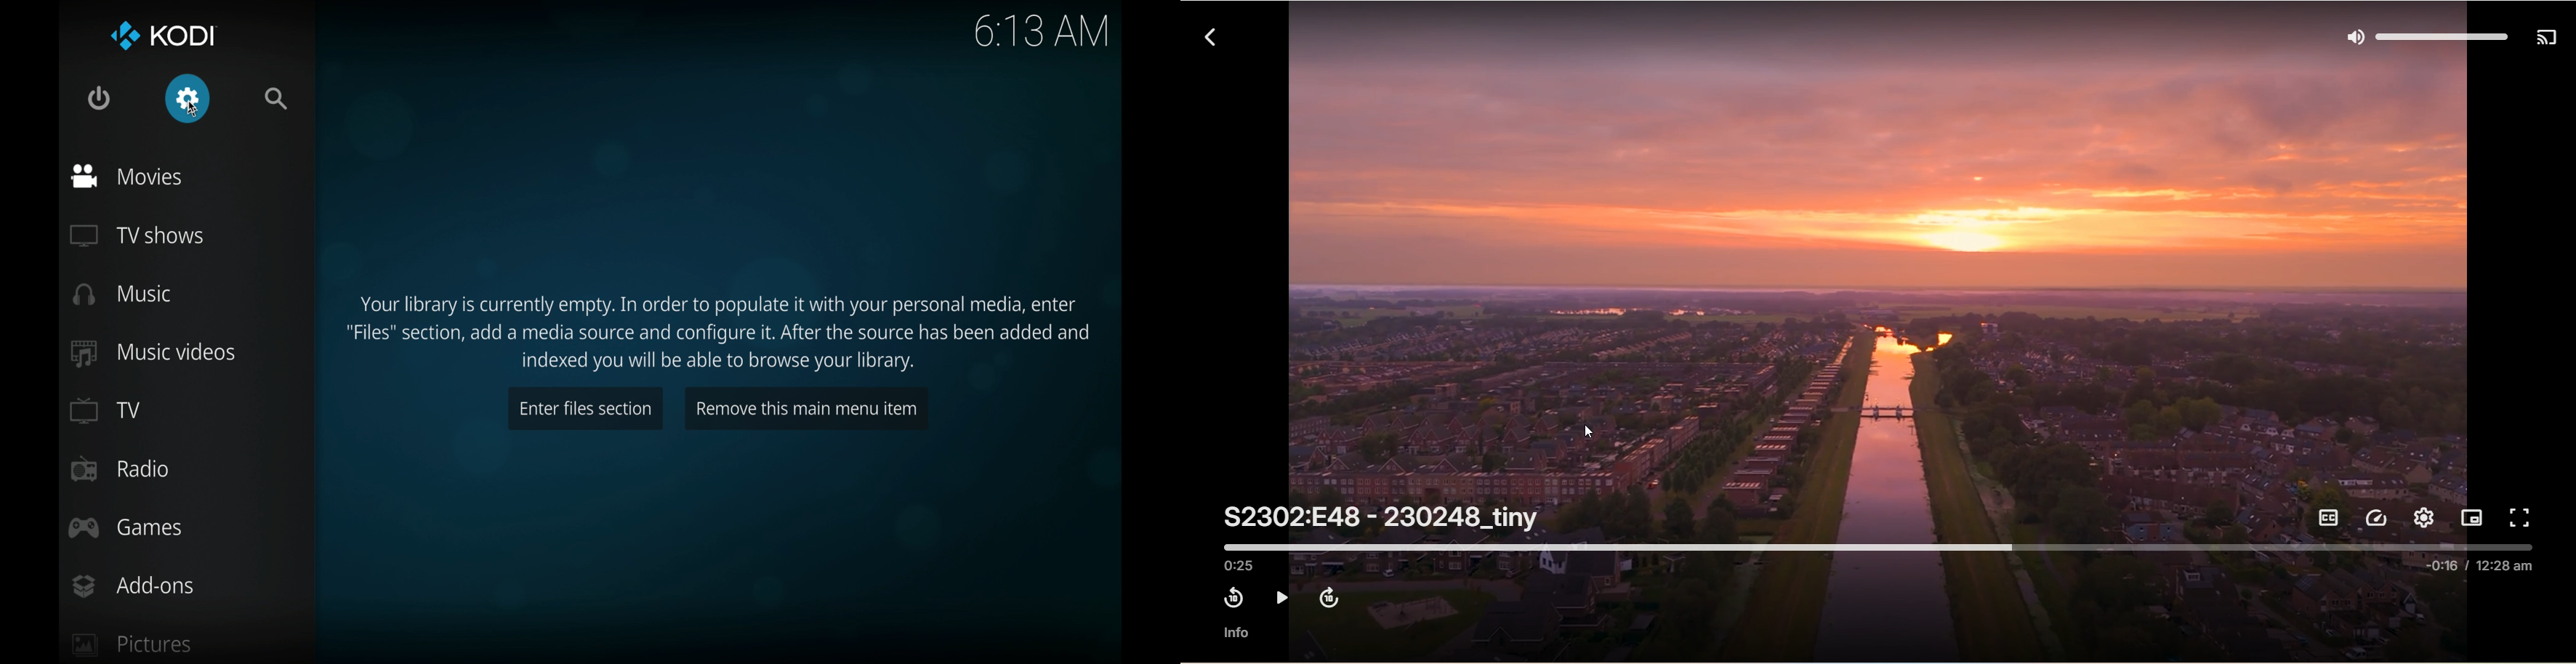 Image resolution: width=2576 pixels, height=672 pixels. Describe the element at coordinates (1280, 598) in the screenshot. I see `play` at that location.